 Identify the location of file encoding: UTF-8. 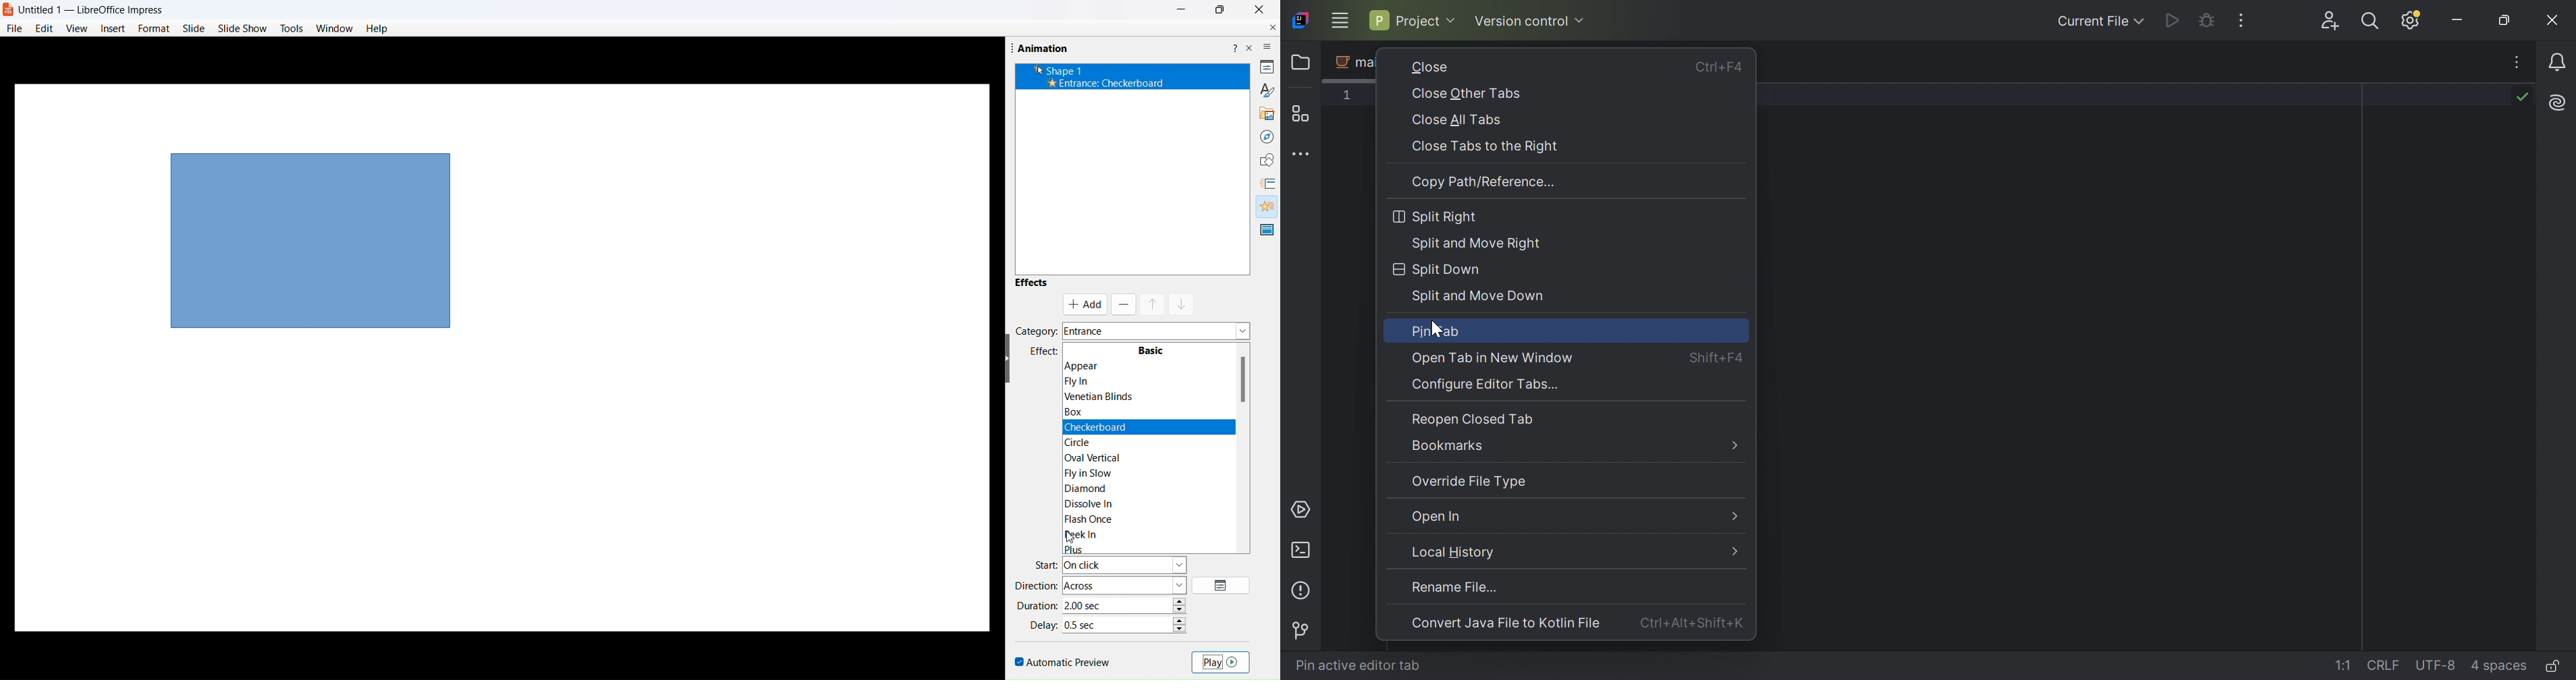
(2434, 666).